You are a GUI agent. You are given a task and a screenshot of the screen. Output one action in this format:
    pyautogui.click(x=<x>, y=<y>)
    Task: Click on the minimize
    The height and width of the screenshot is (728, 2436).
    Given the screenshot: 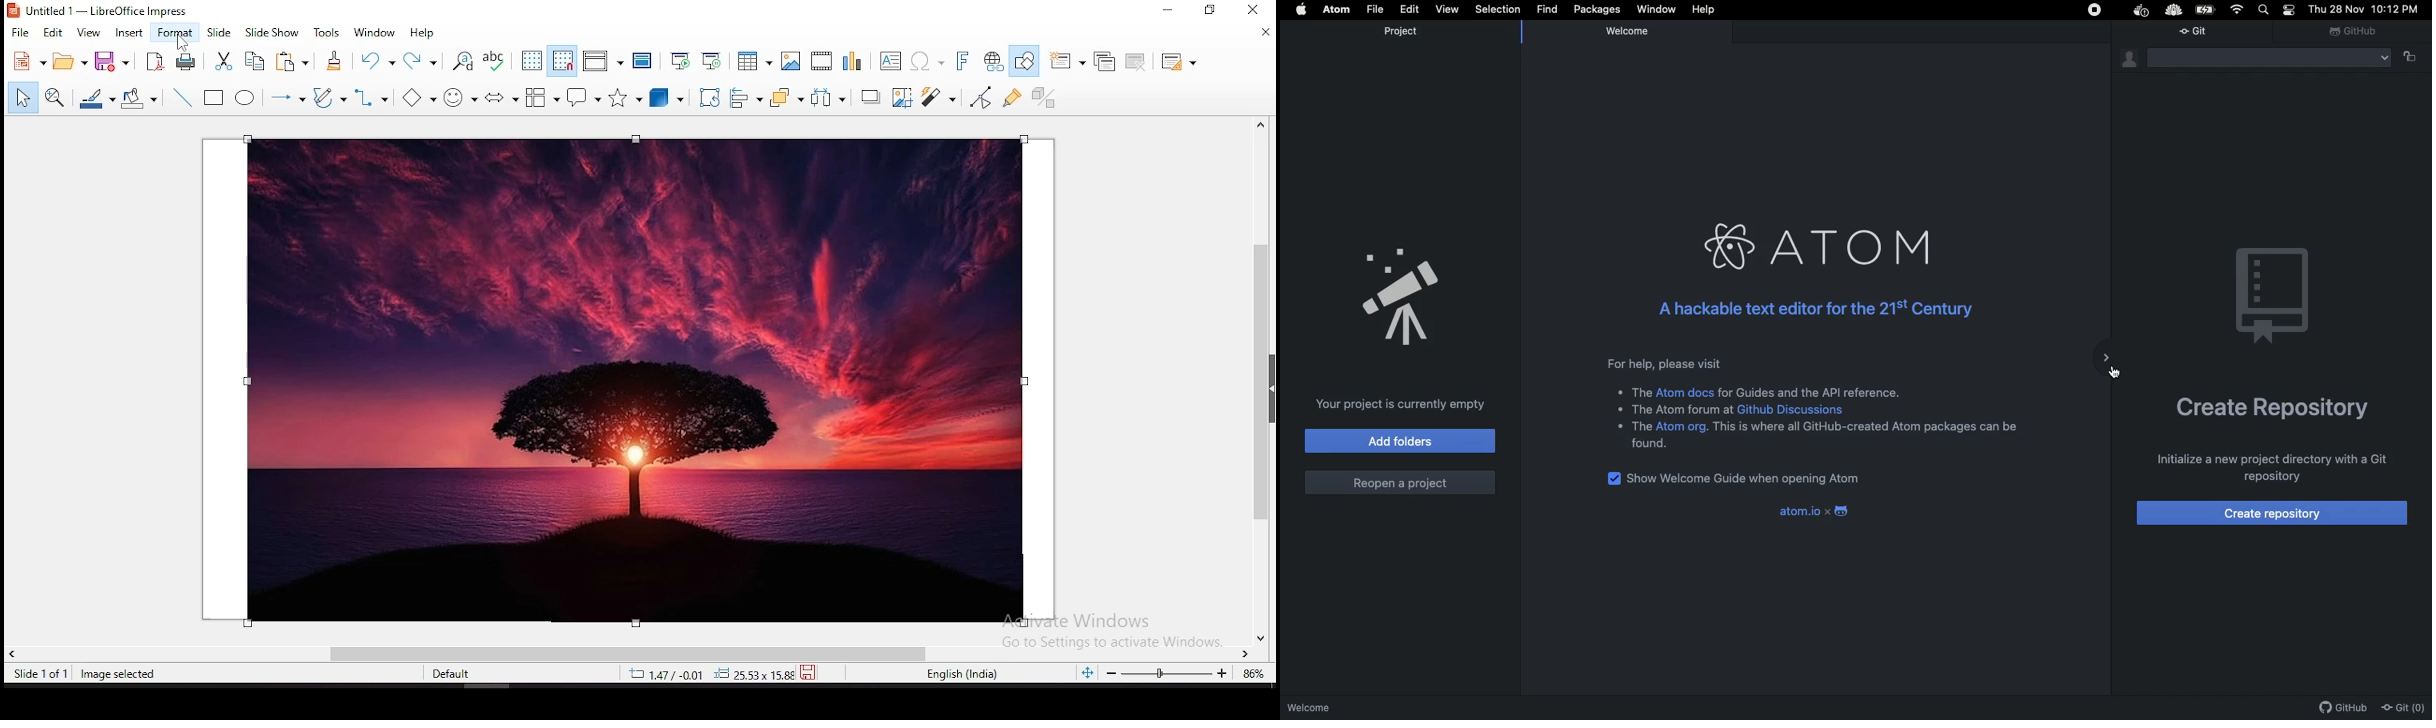 What is the action you would take?
    pyautogui.click(x=1172, y=10)
    